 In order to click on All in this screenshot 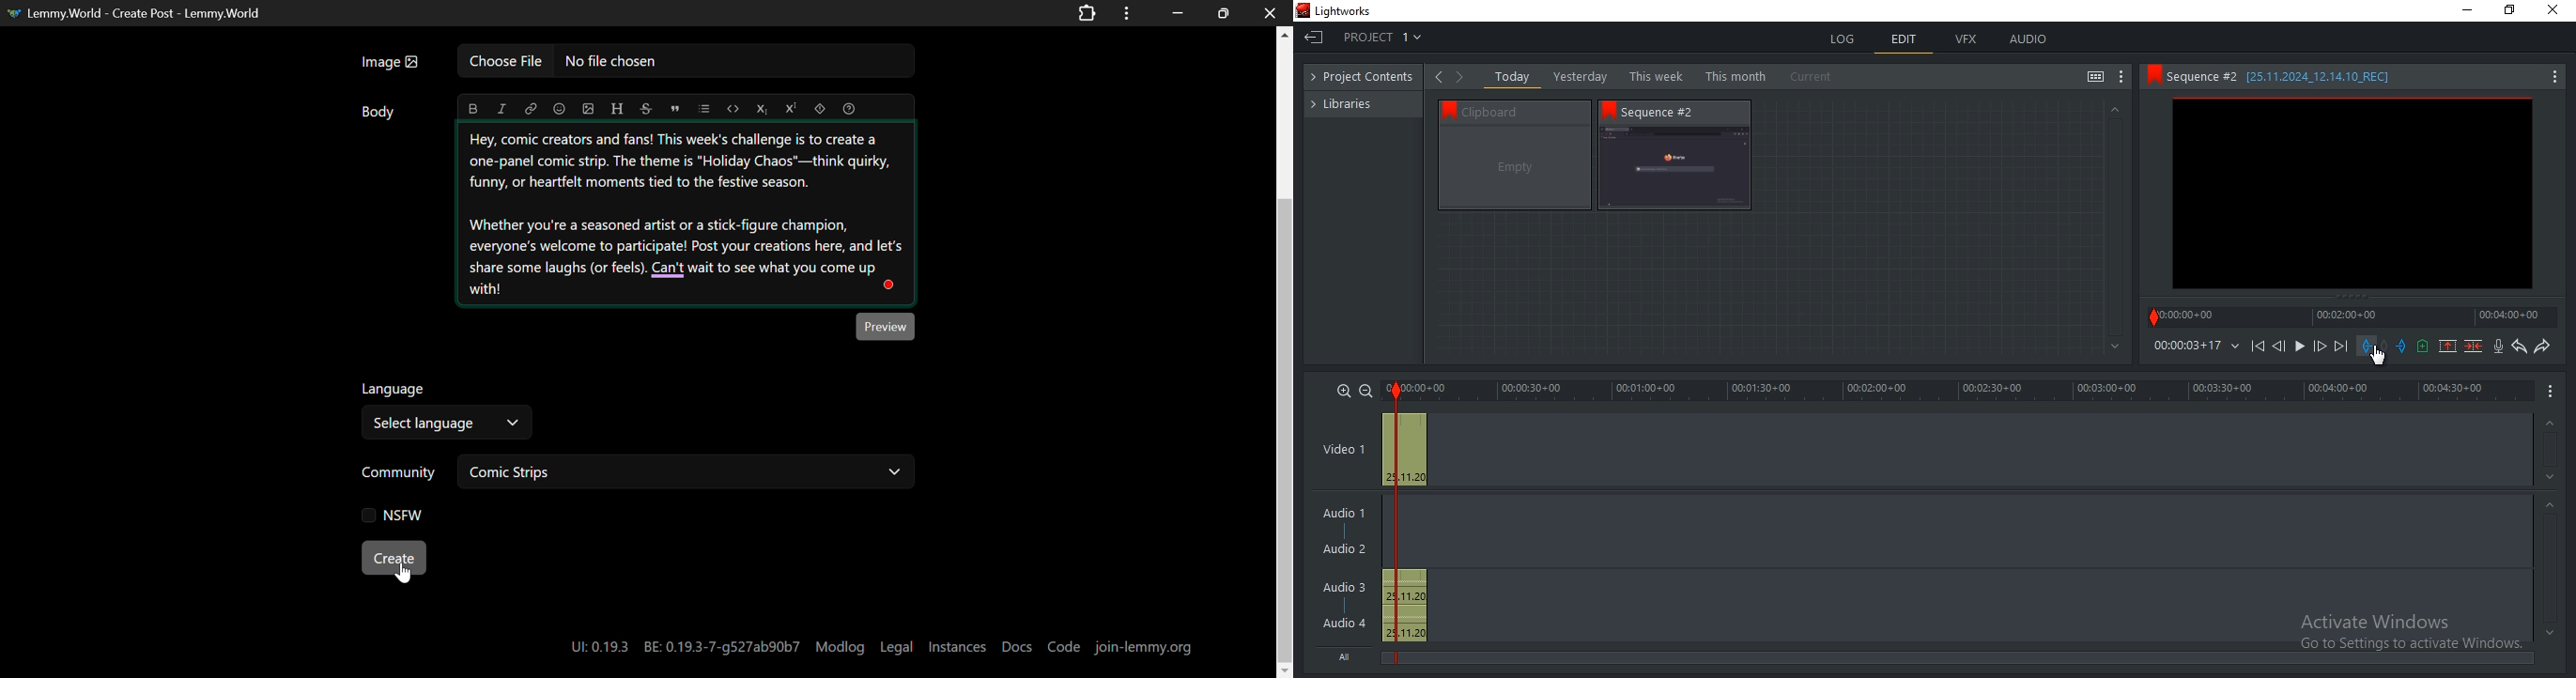, I will do `click(1349, 655)`.